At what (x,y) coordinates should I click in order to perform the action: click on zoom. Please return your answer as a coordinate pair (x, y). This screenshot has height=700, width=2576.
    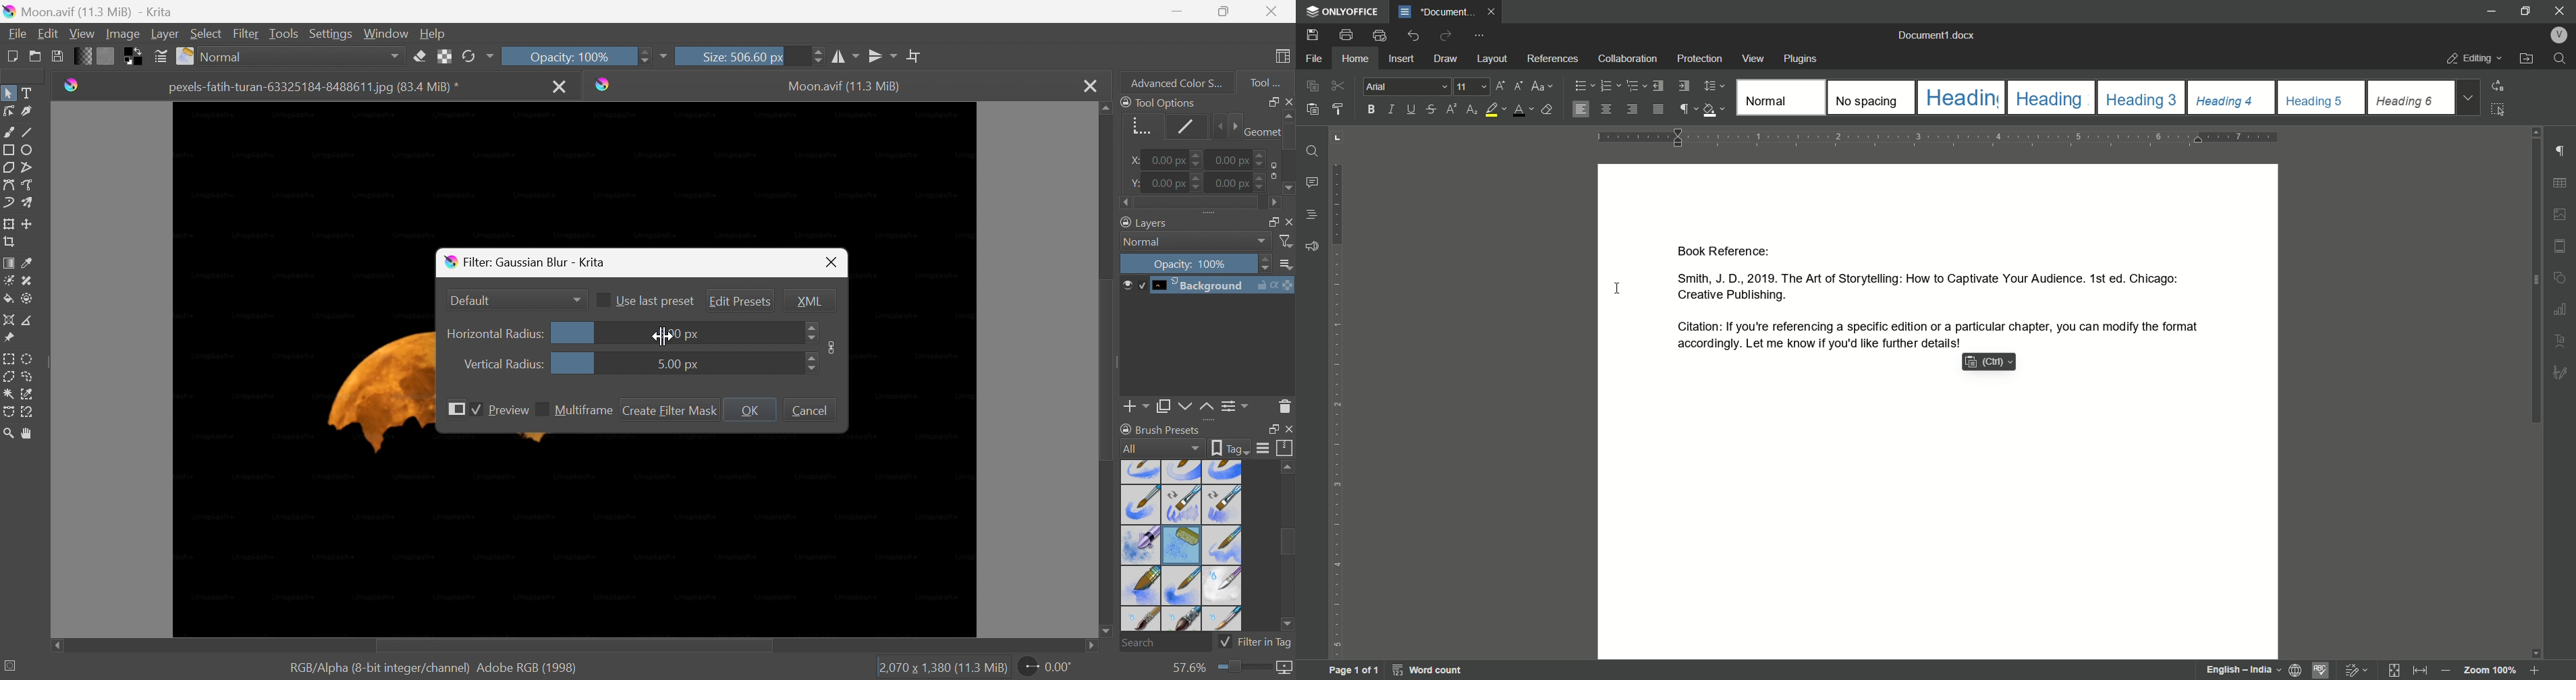
    Looking at the image, I should click on (2496, 671).